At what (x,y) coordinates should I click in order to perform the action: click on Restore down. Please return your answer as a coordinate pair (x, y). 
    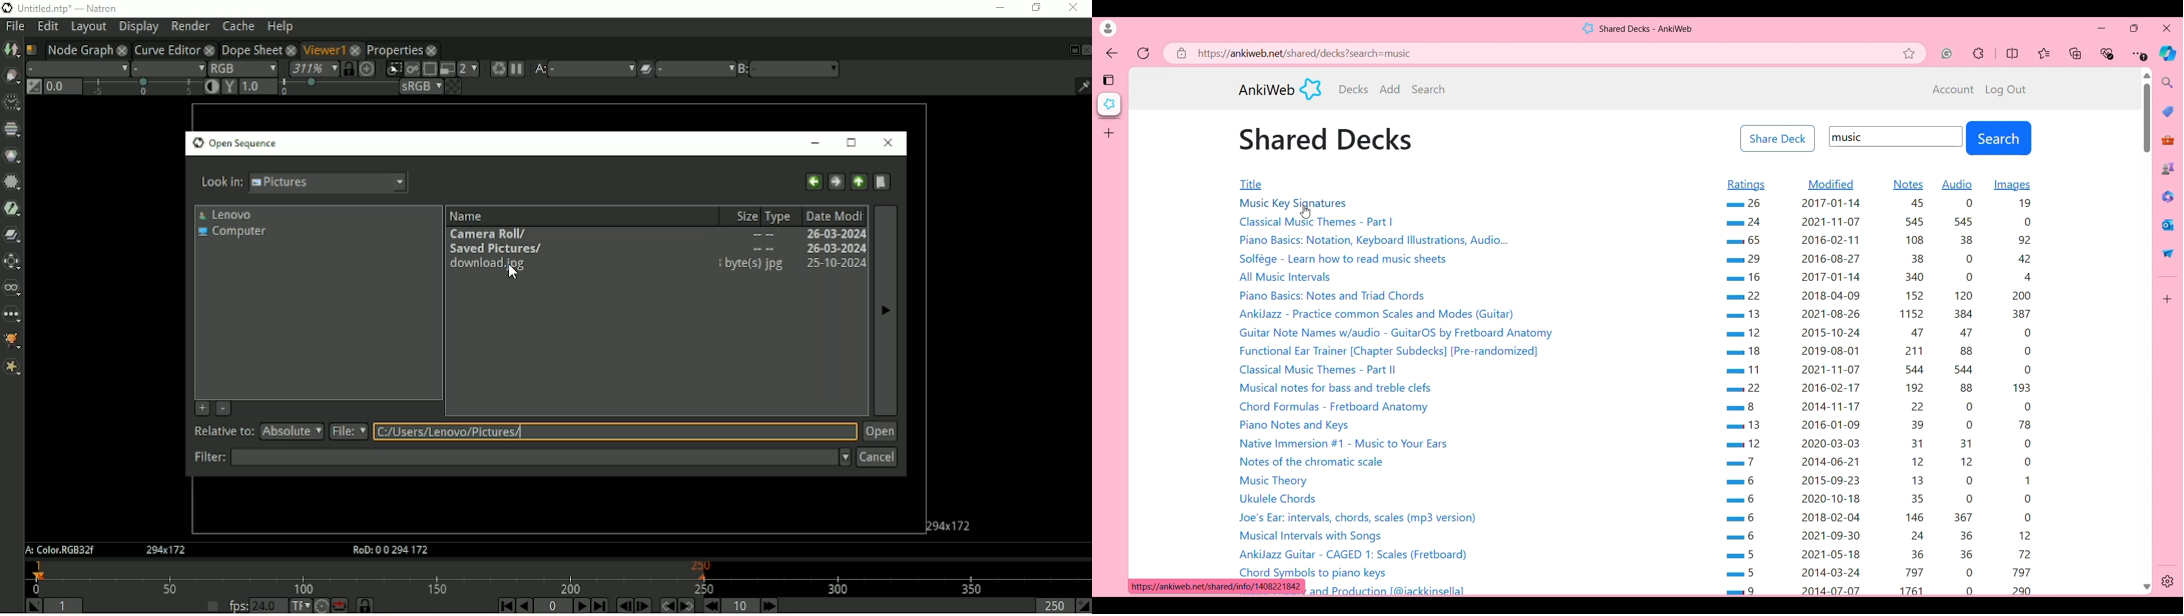
    Looking at the image, I should click on (1036, 9).